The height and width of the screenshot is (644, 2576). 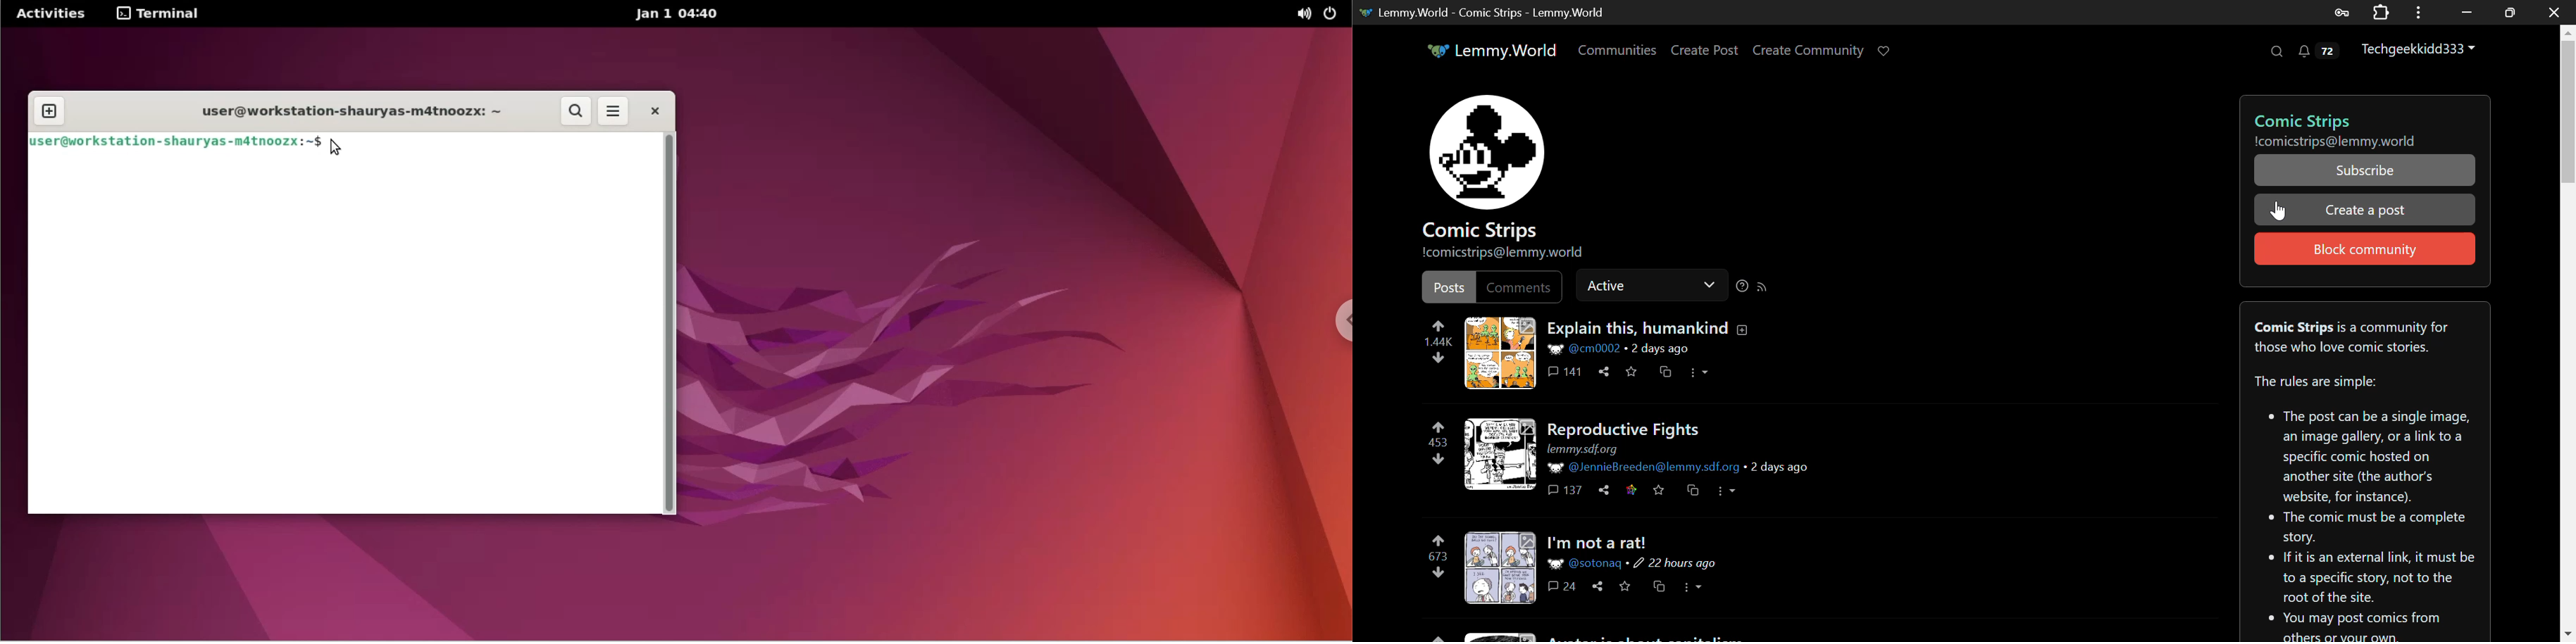 What do you see at coordinates (1586, 564) in the screenshot?
I see `@sotonaq` at bounding box center [1586, 564].